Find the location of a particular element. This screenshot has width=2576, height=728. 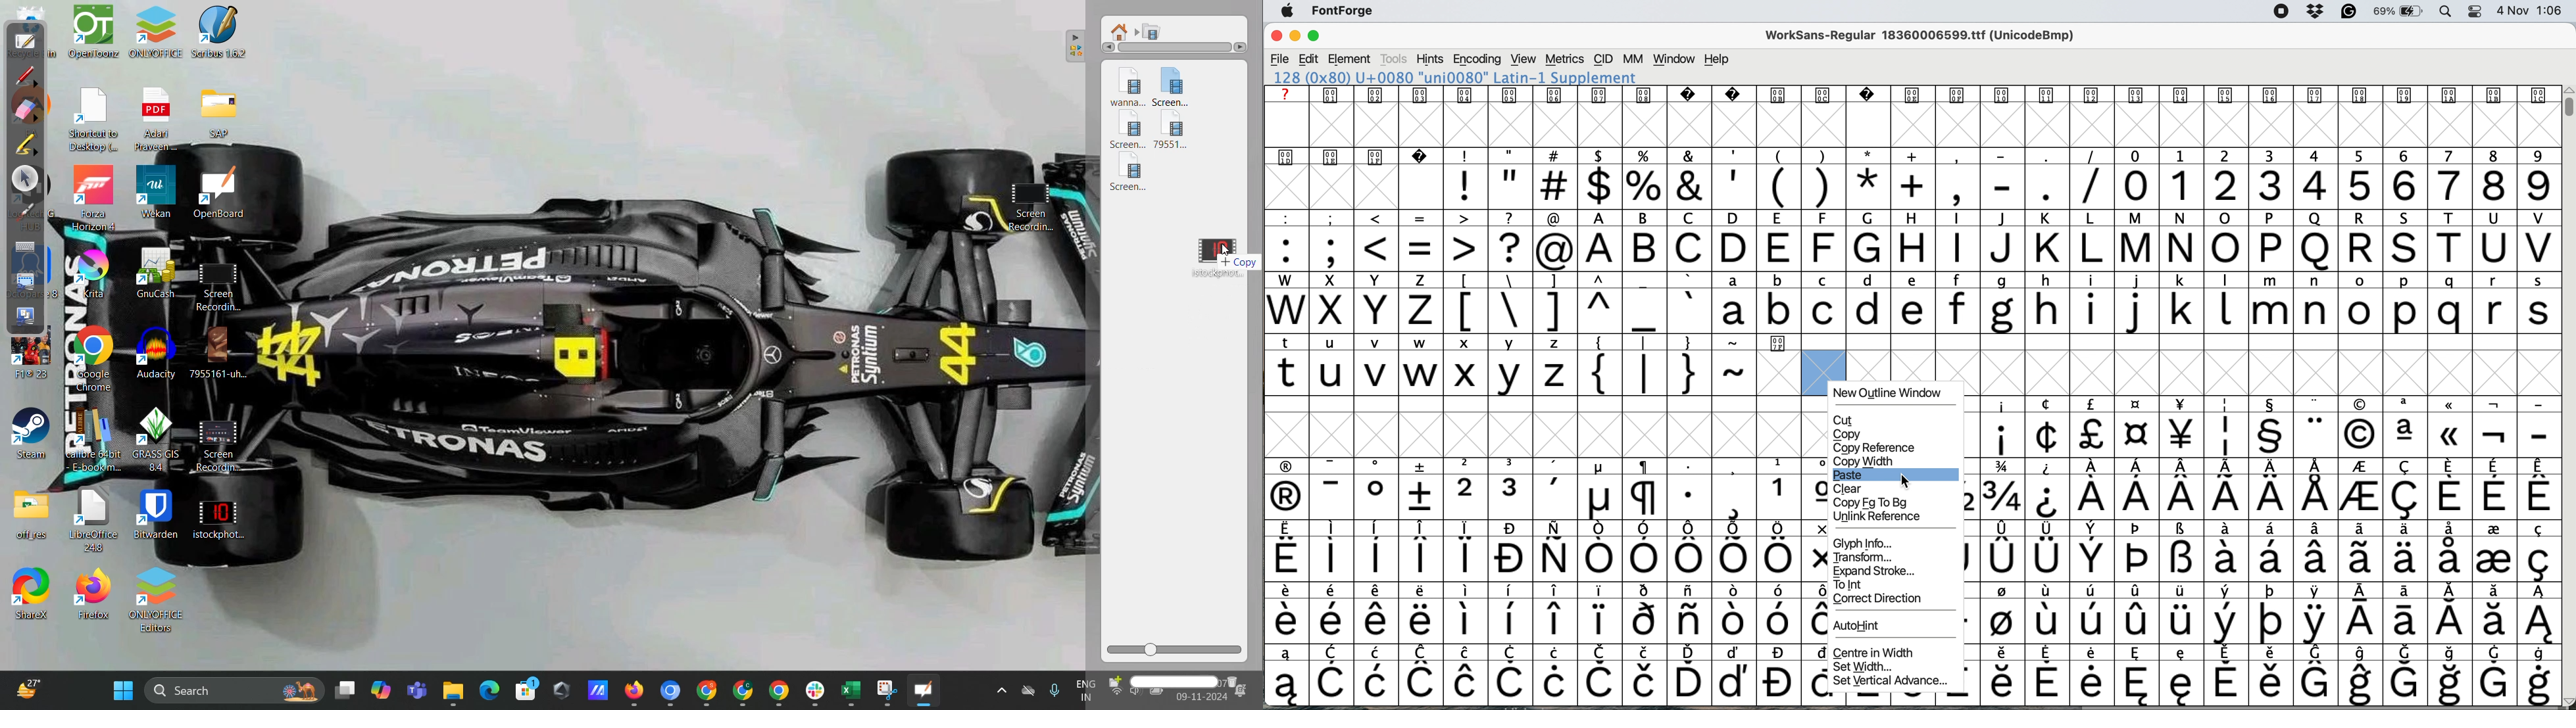

shortcut on desktop 17 is located at coordinates (34, 596).